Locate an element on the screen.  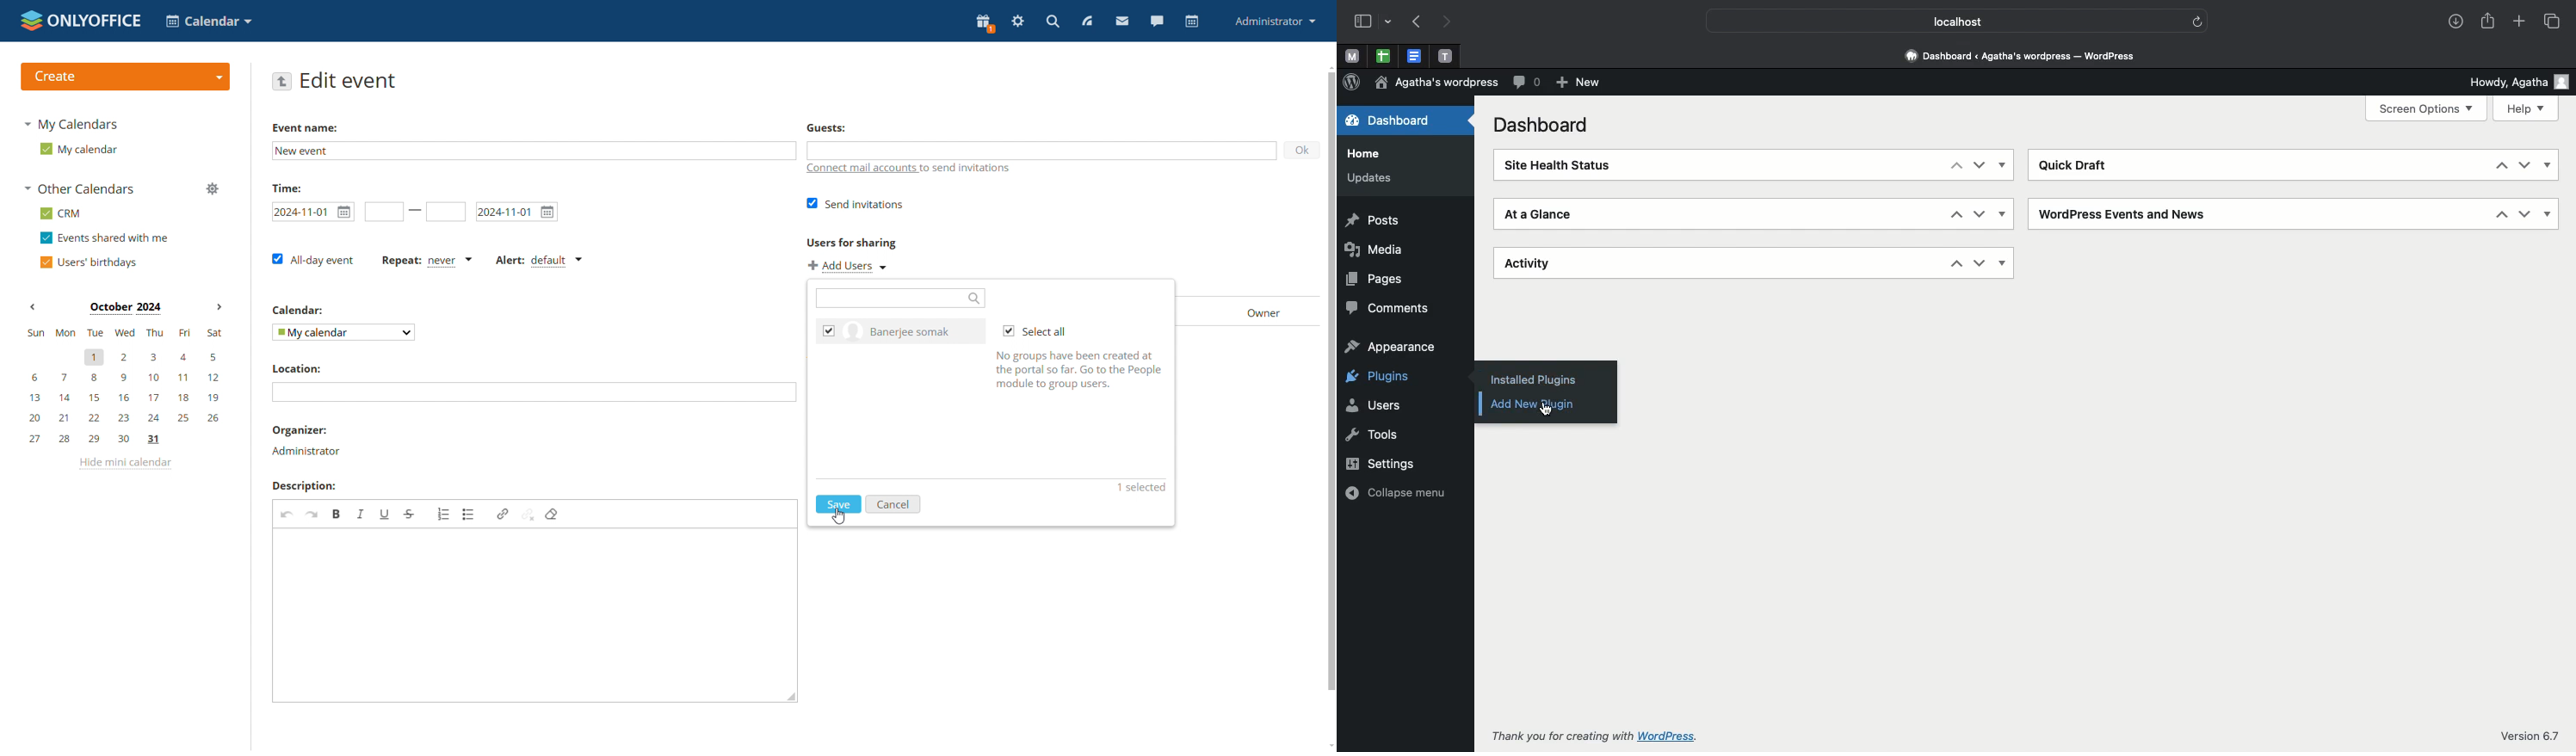
add location is located at coordinates (534, 391).